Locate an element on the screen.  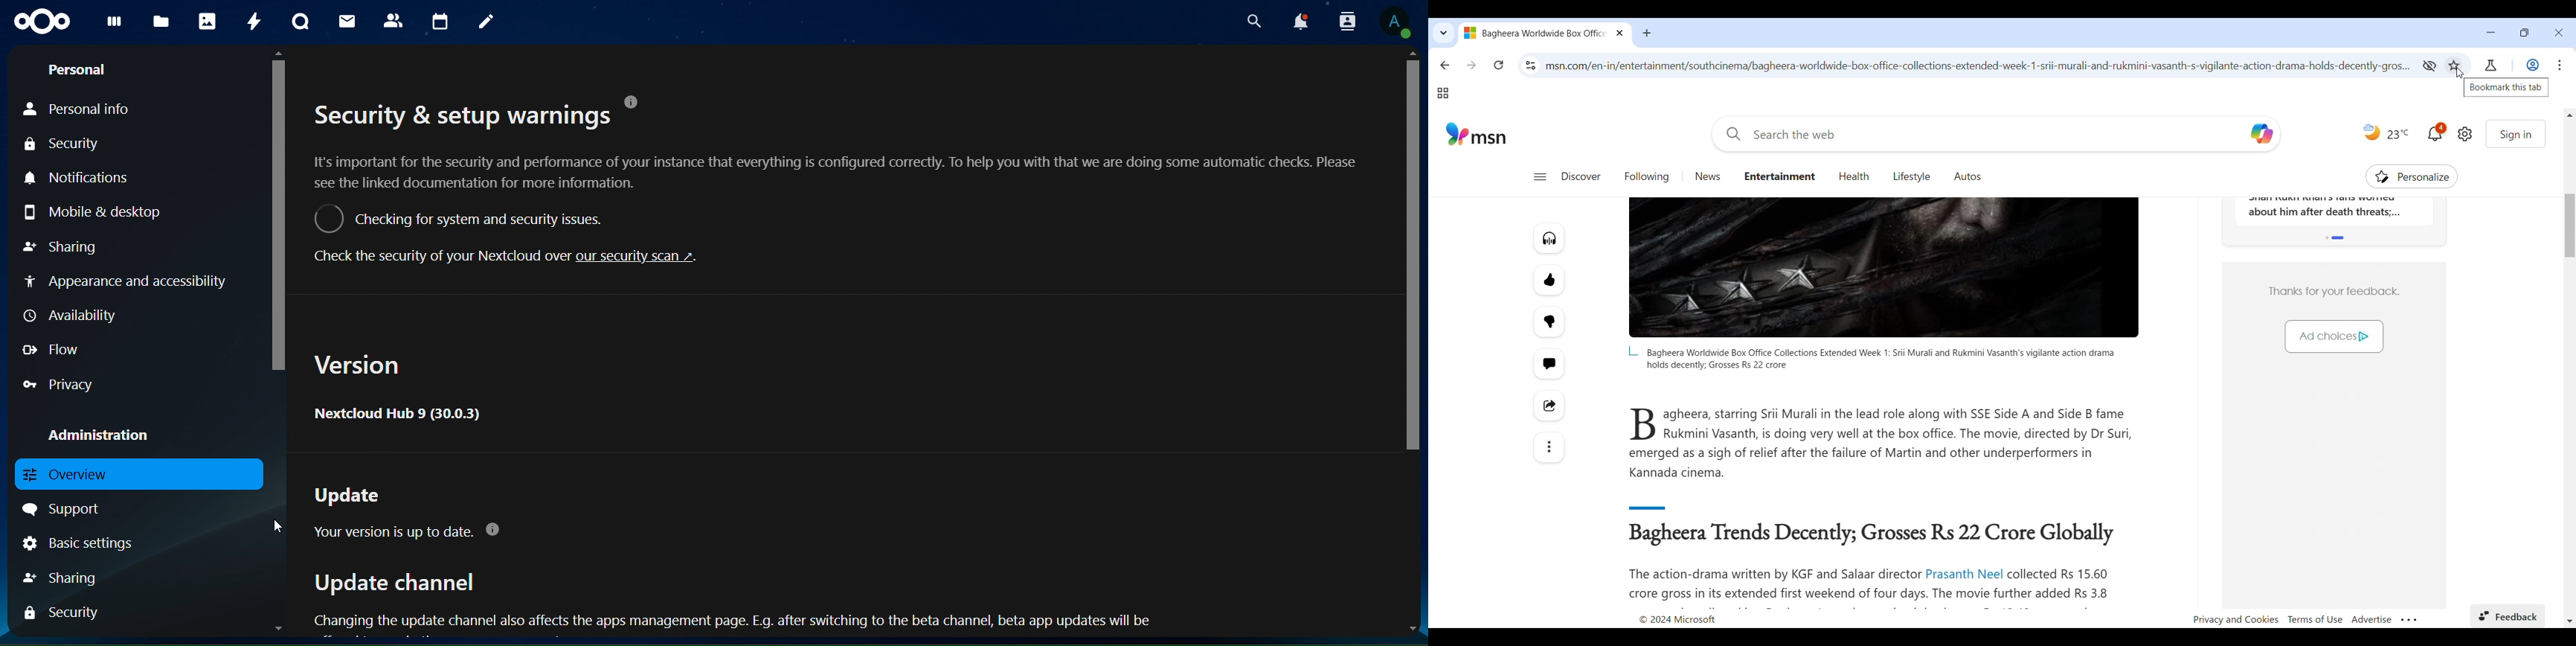
Your version is up to date. @ is located at coordinates (403, 532).